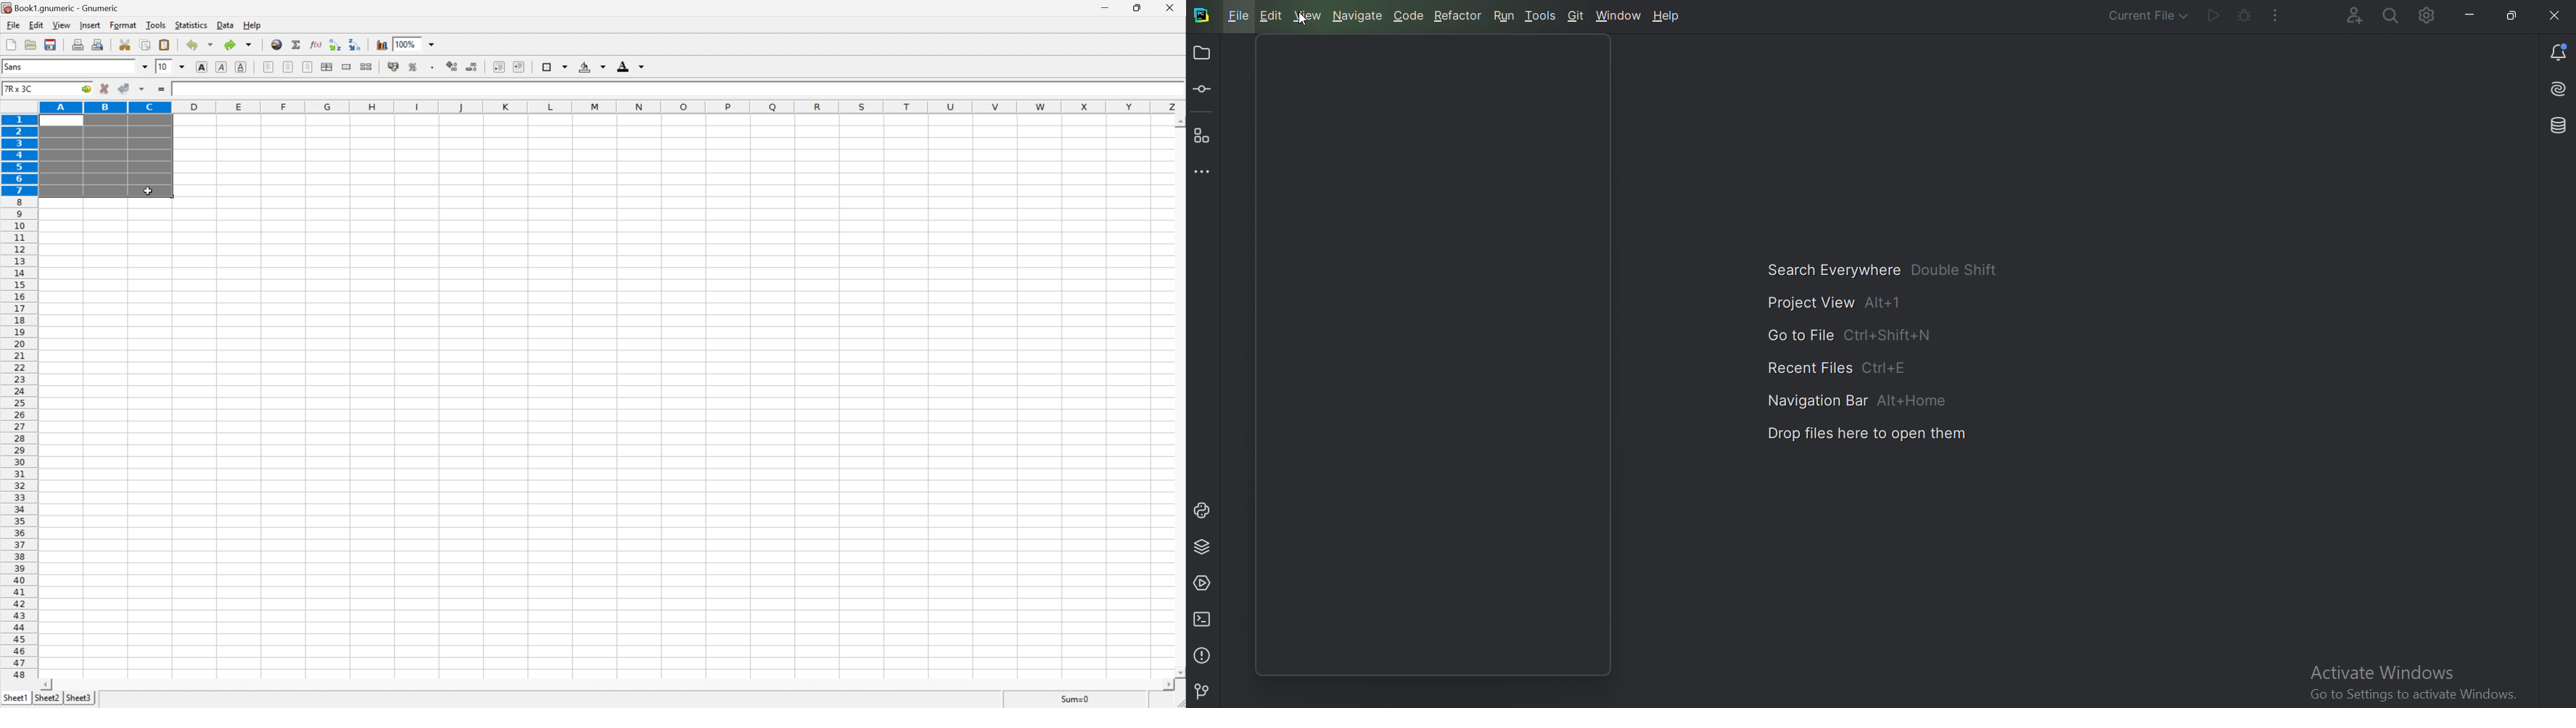 The width and height of the screenshot is (2576, 728). Describe the element at coordinates (126, 44) in the screenshot. I see `cut` at that location.